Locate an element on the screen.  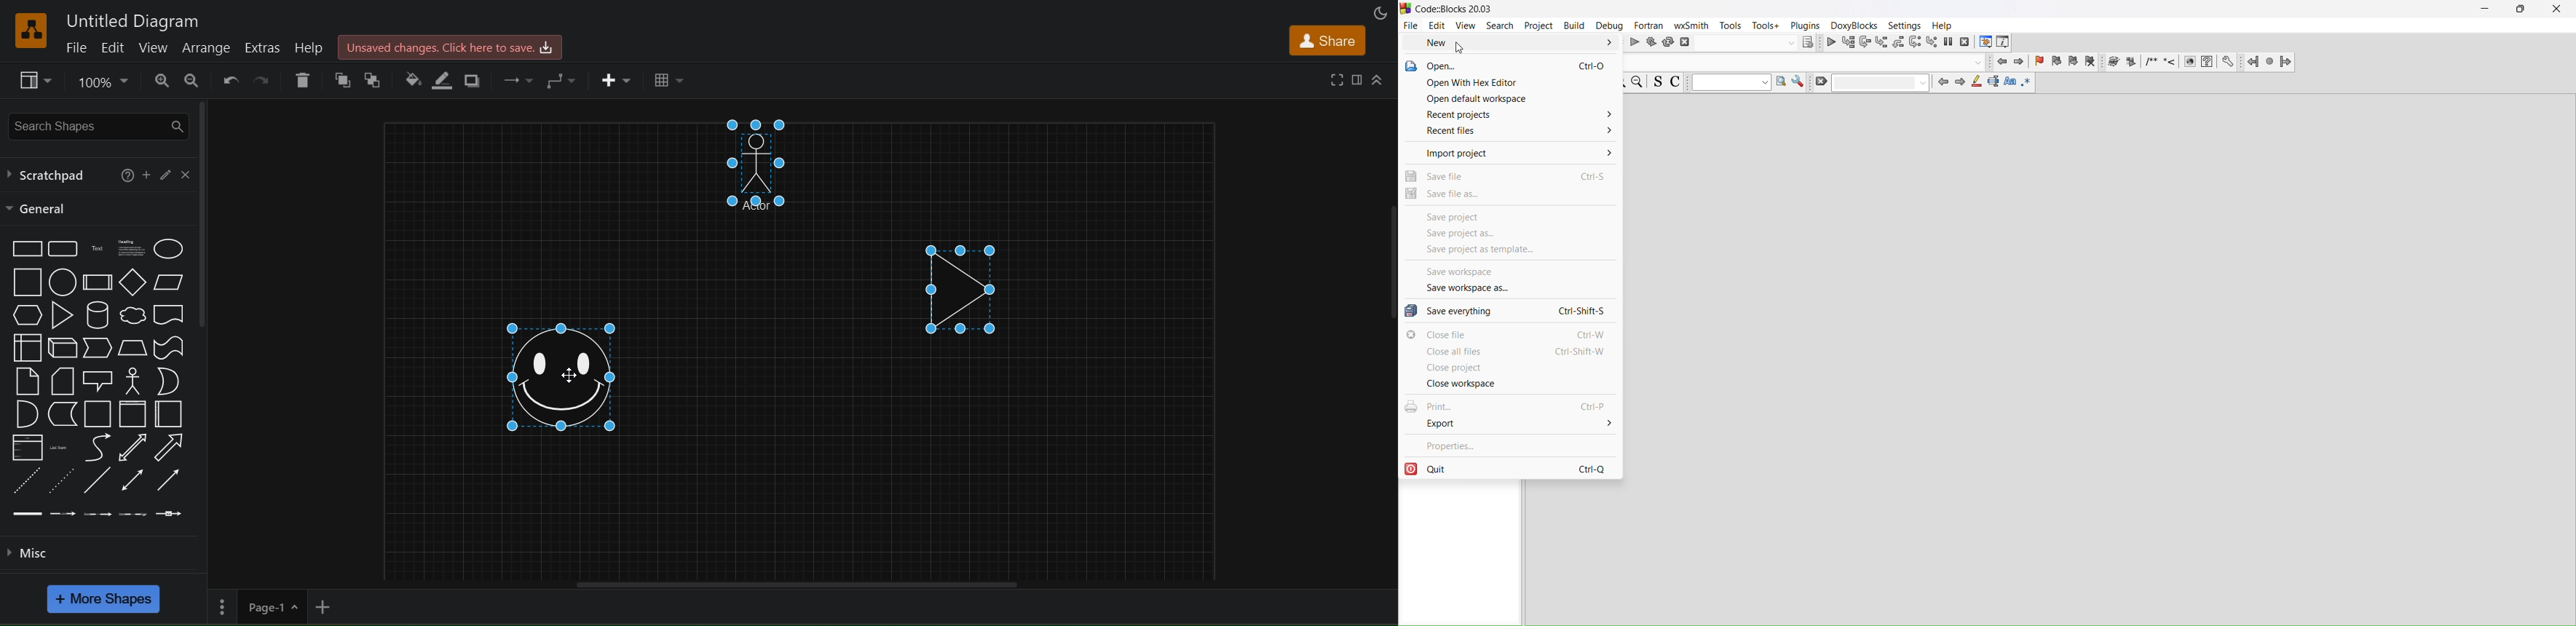
manshape is located at coordinates (764, 167).